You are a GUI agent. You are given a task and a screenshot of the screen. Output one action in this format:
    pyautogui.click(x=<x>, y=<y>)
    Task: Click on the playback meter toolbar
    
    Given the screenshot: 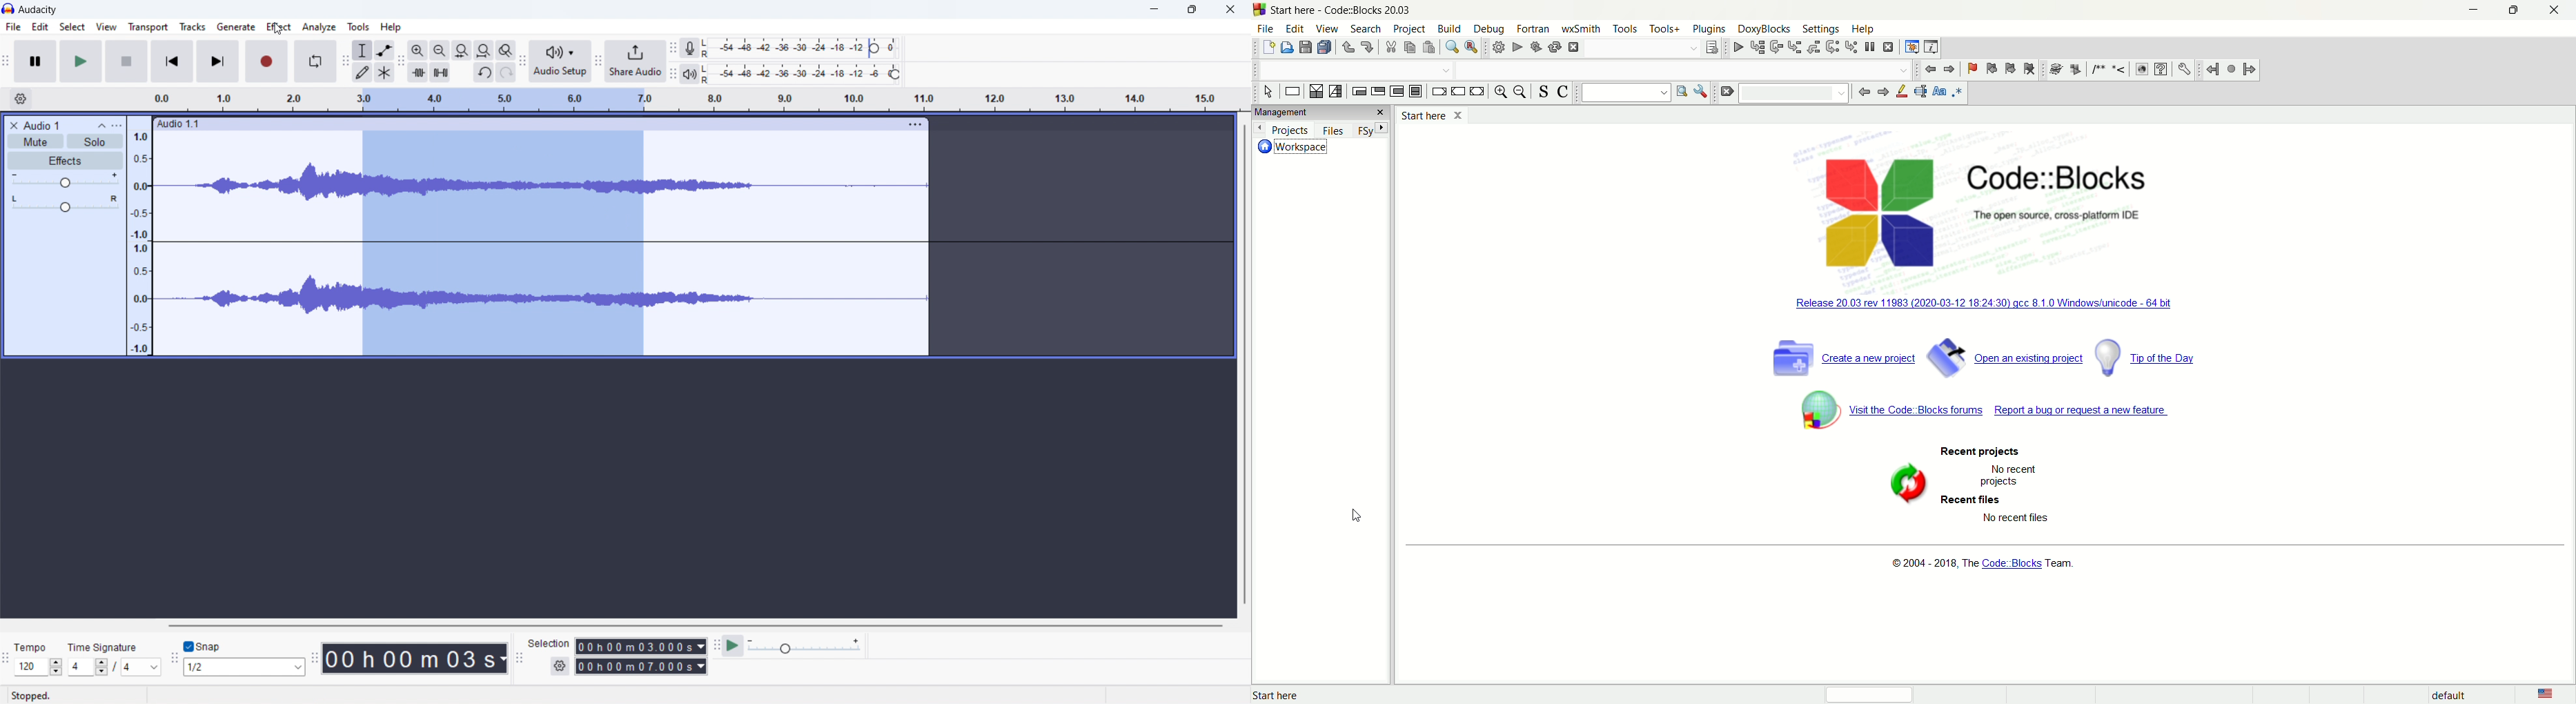 What is the action you would take?
    pyautogui.click(x=674, y=74)
    